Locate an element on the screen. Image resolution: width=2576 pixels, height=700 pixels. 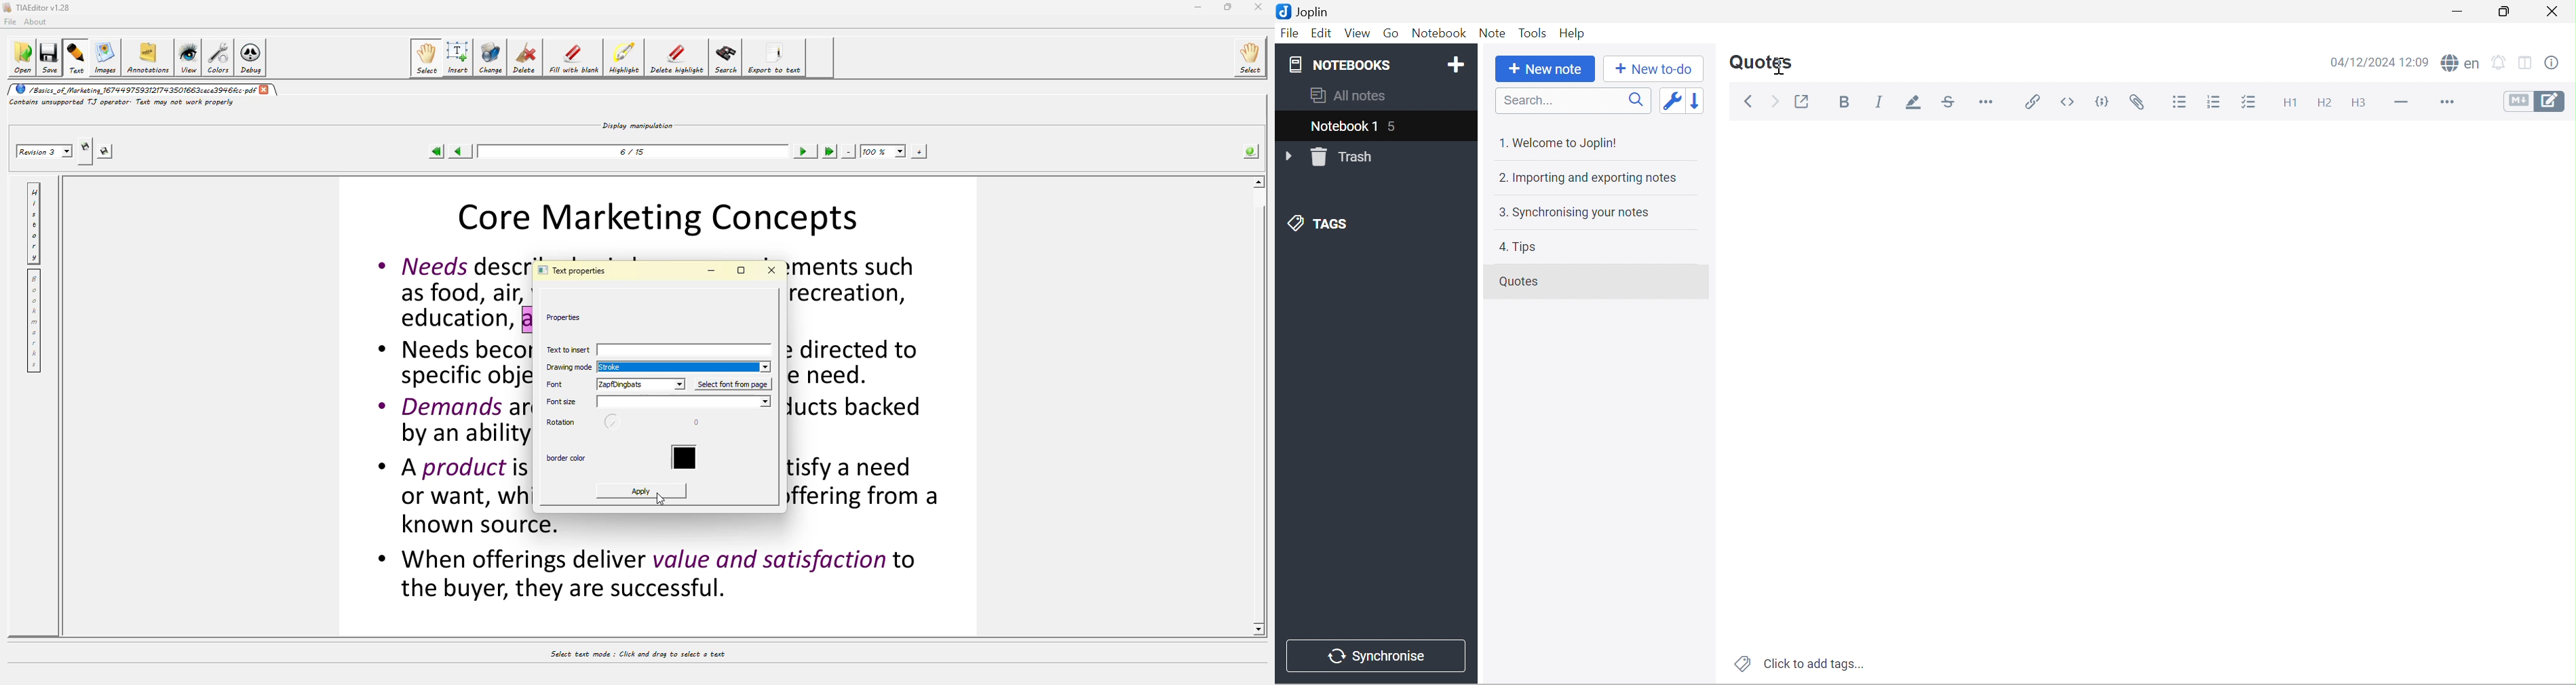
Search is located at coordinates (1575, 102).